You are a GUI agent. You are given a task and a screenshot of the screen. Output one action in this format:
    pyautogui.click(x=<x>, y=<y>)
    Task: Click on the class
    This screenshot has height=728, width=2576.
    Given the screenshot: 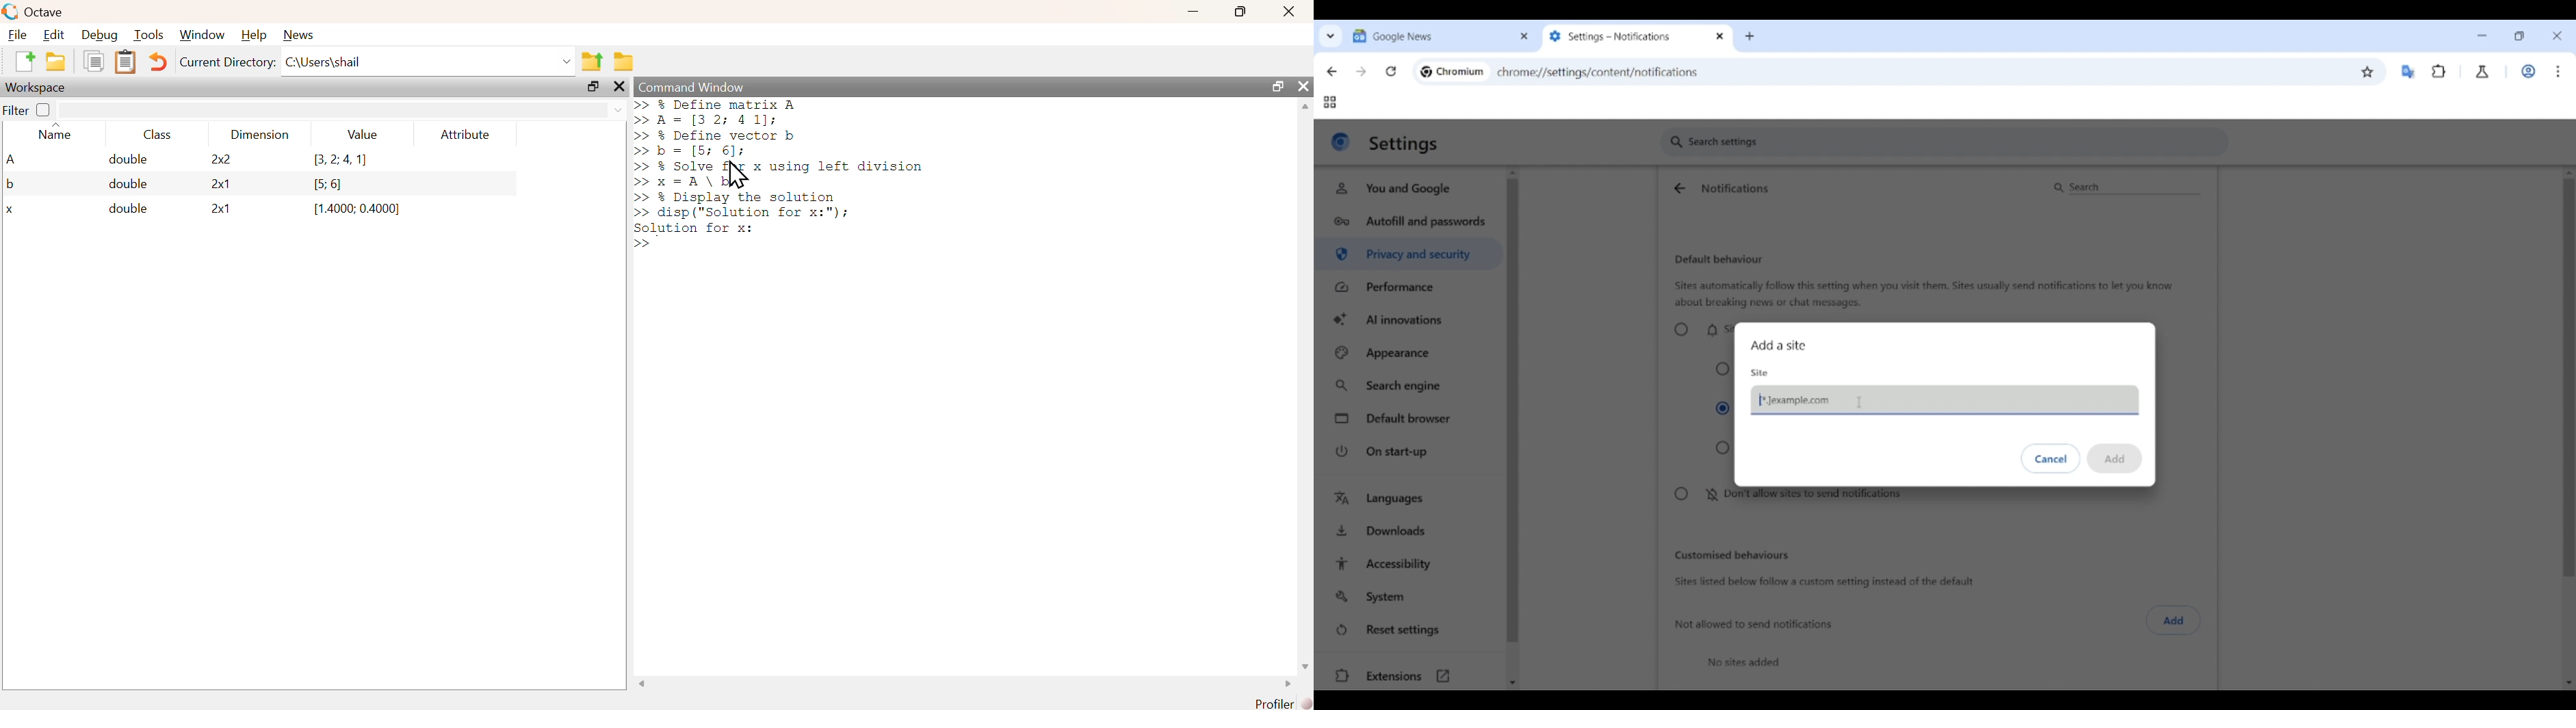 What is the action you would take?
    pyautogui.click(x=155, y=137)
    